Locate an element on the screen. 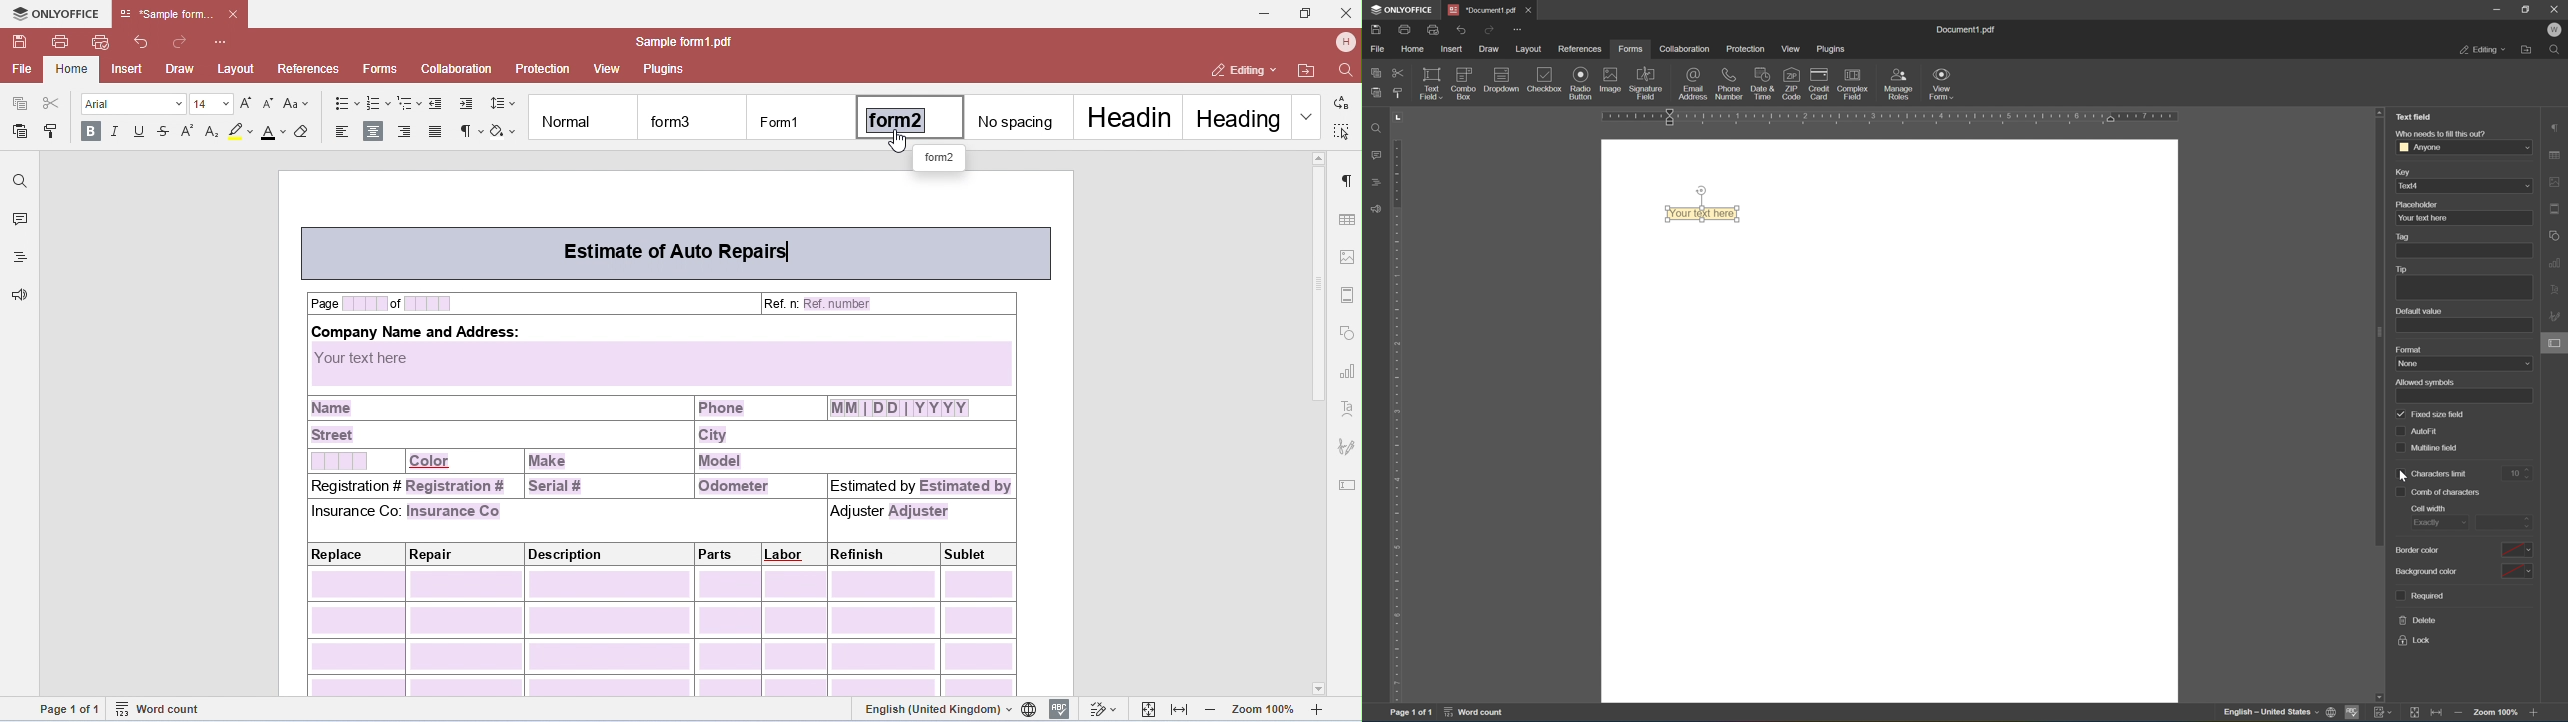  ruler is located at coordinates (1895, 115).